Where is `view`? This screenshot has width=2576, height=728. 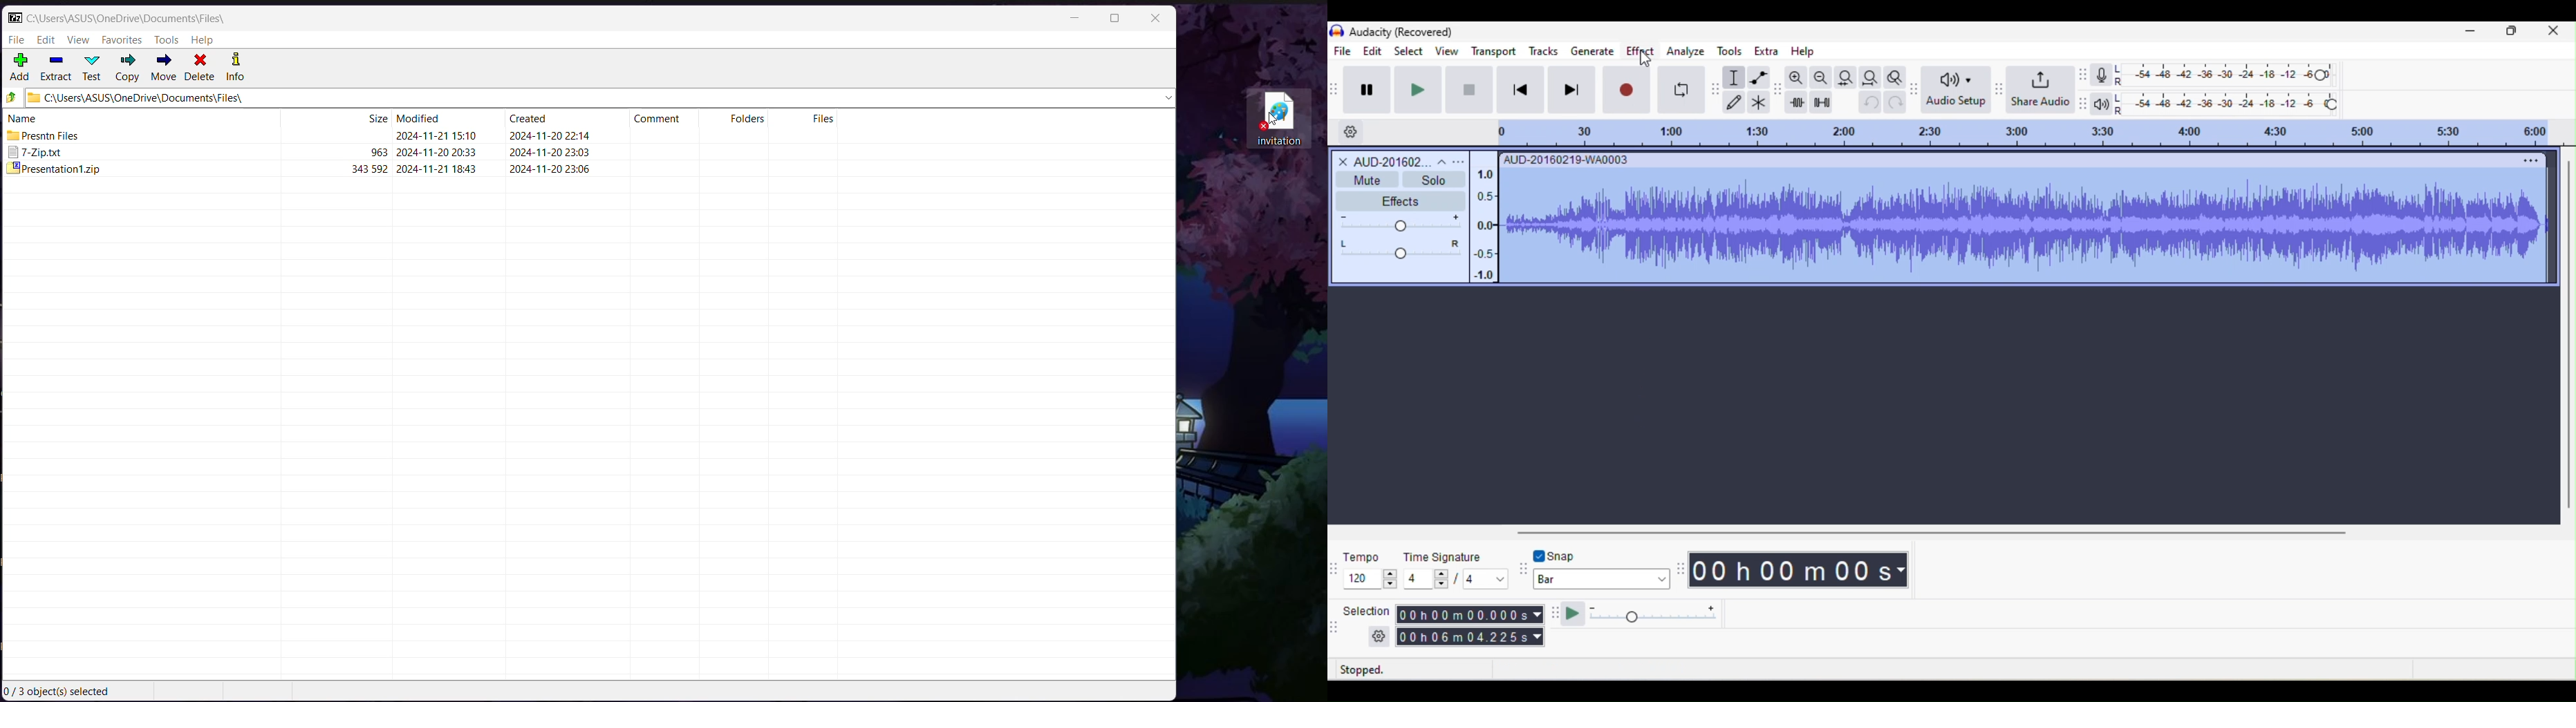
view is located at coordinates (1446, 51).